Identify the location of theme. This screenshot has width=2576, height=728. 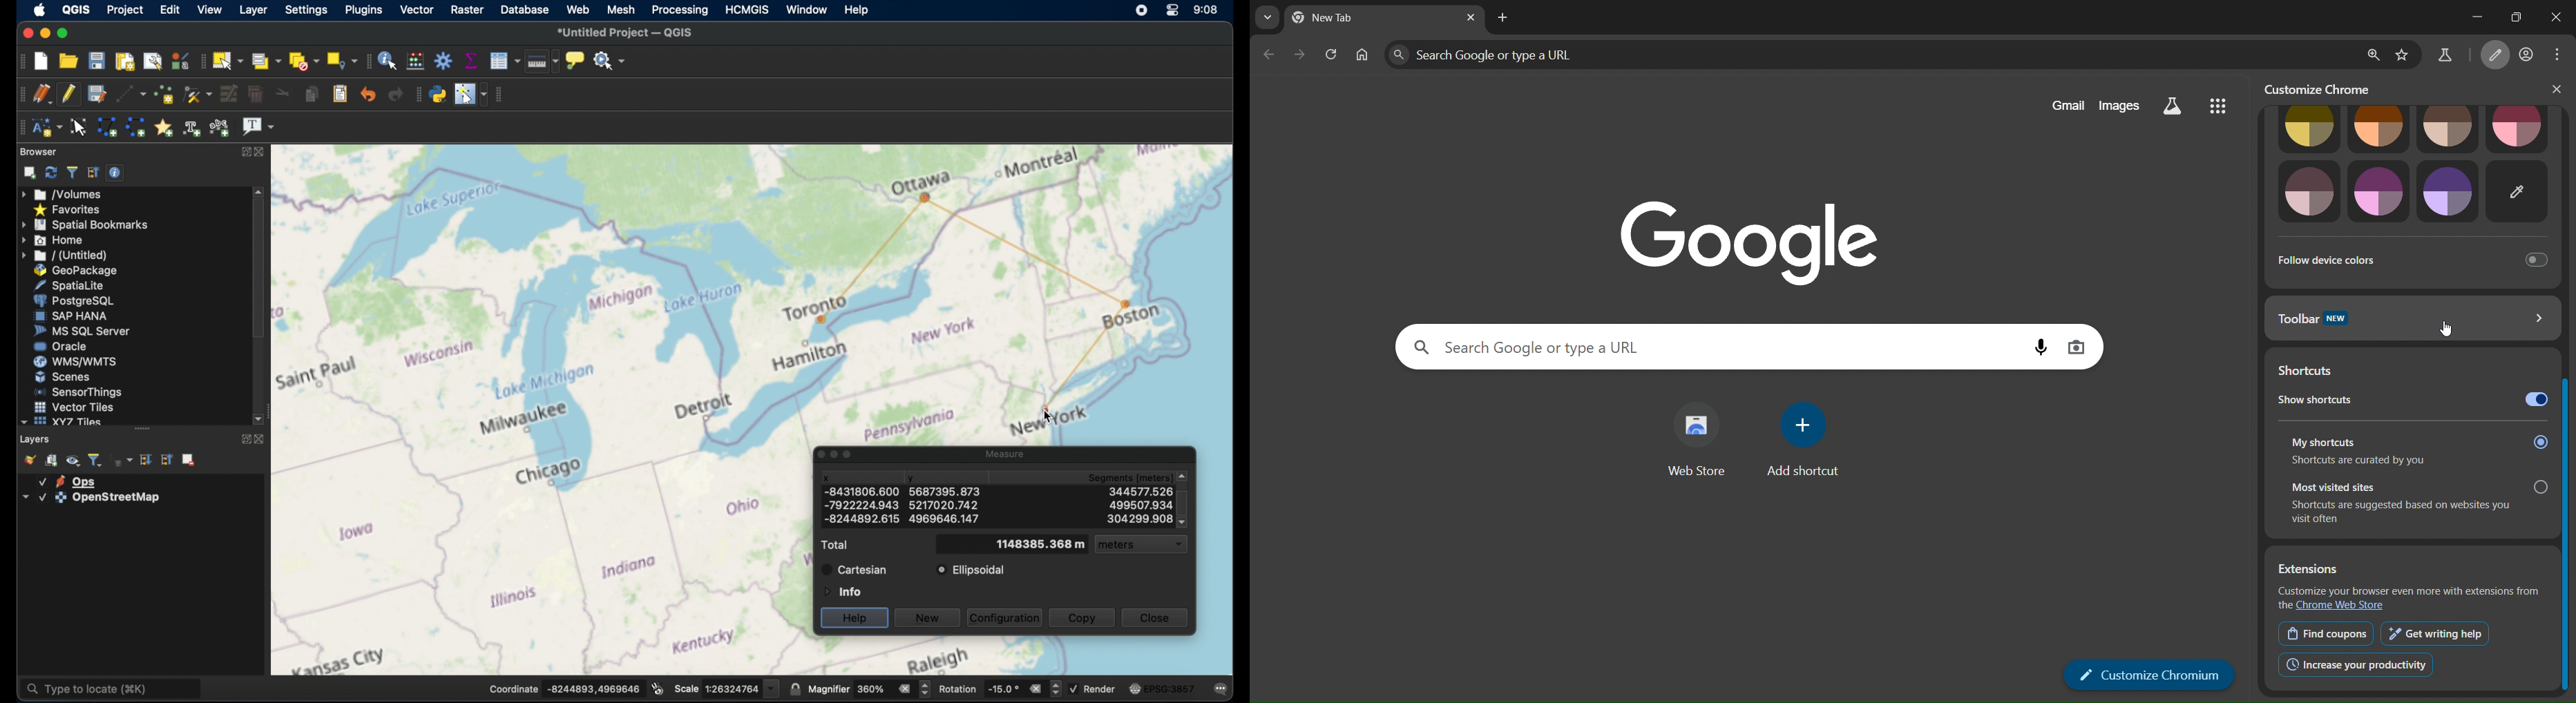
(2311, 193).